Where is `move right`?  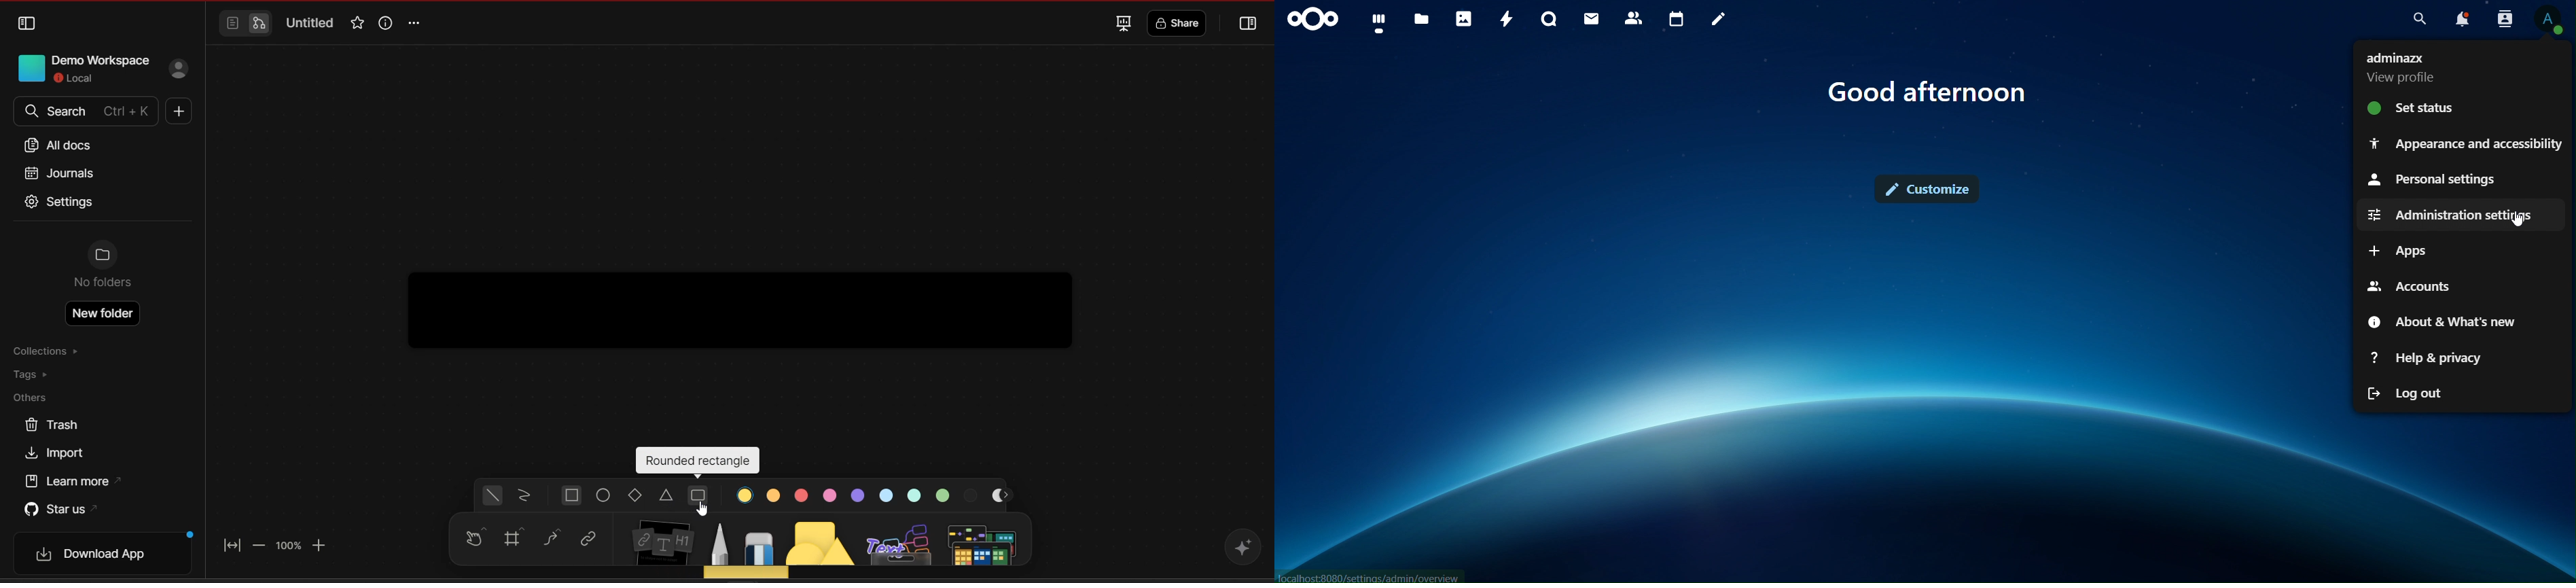
move right is located at coordinates (1008, 495).